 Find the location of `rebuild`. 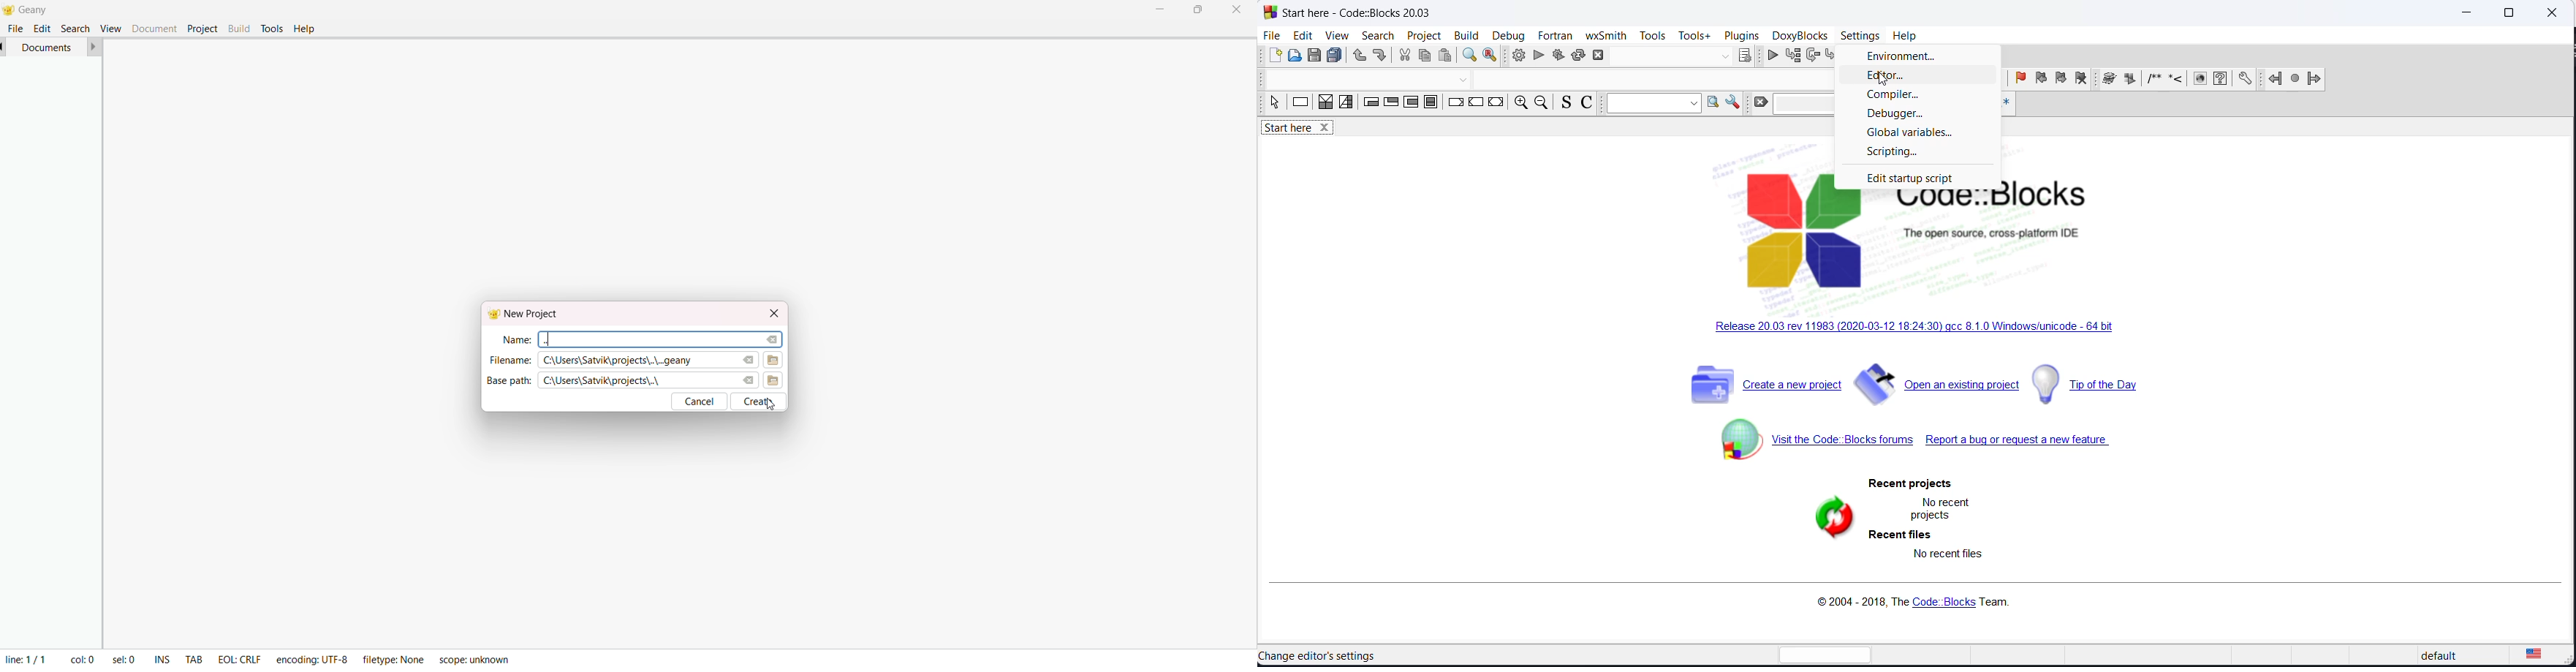

rebuild is located at coordinates (1578, 56).